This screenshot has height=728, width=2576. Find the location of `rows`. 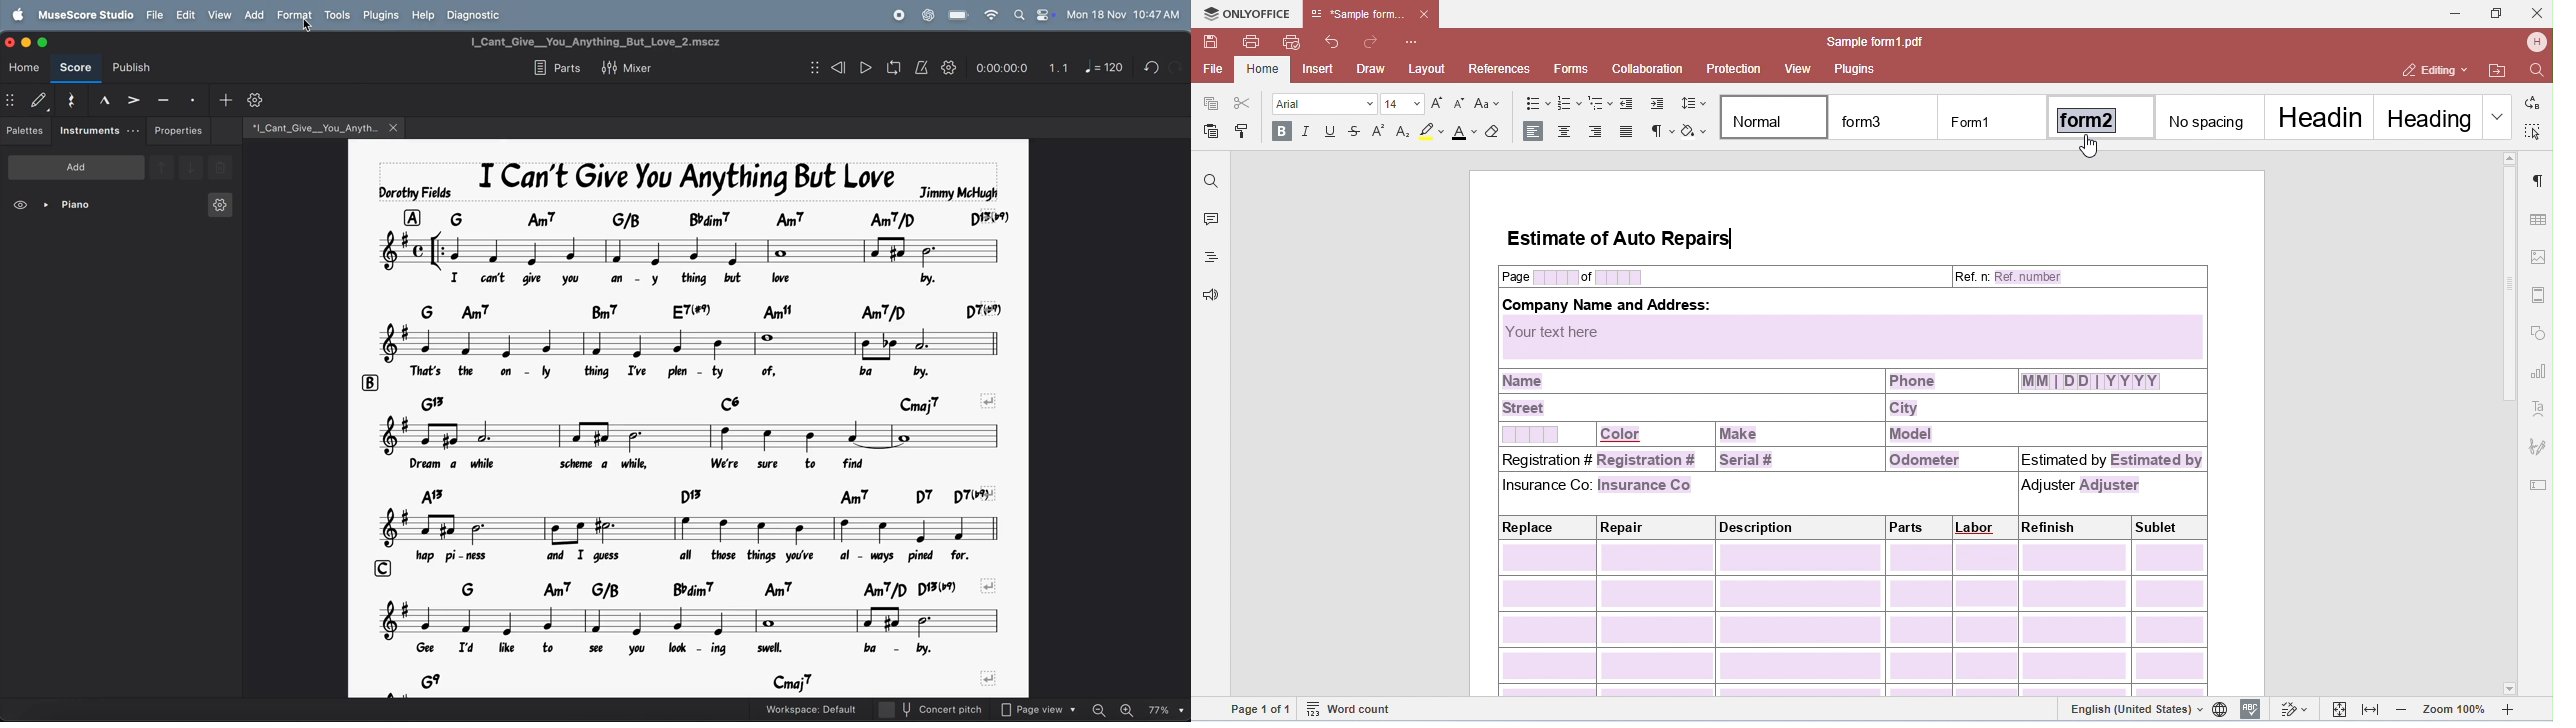

rows is located at coordinates (370, 383).